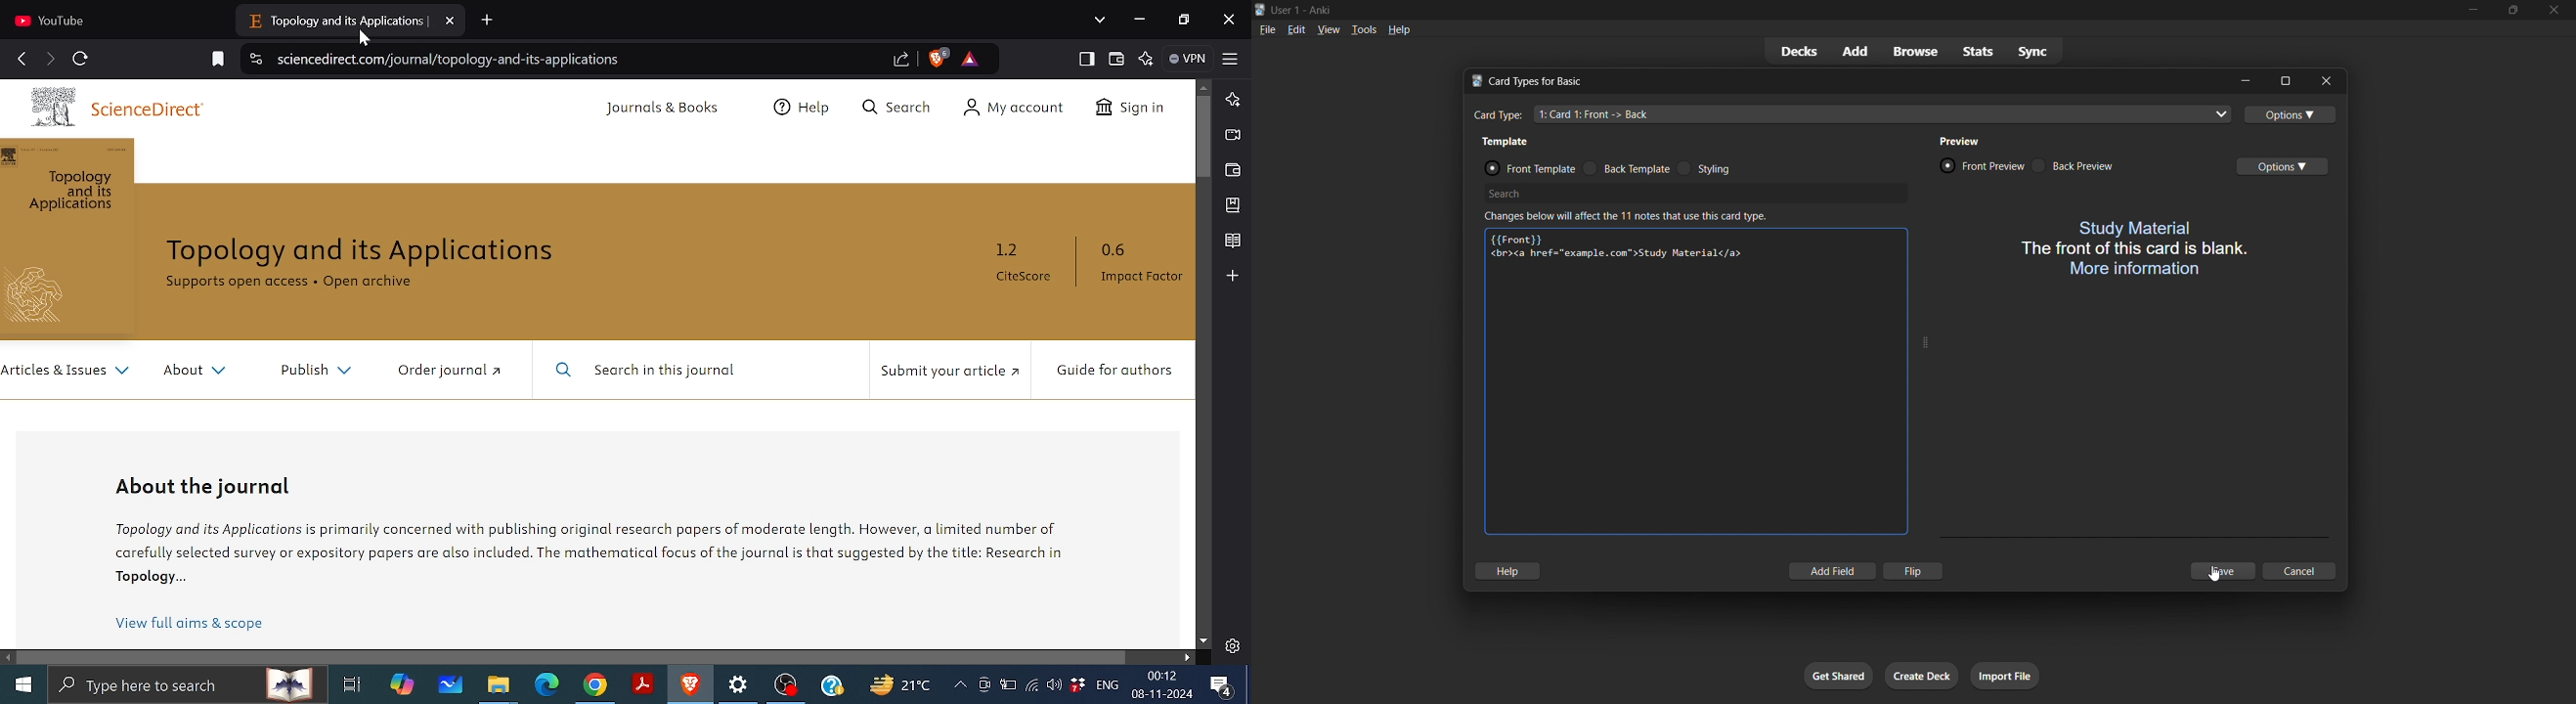  I want to click on Task view, so click(352, 684).